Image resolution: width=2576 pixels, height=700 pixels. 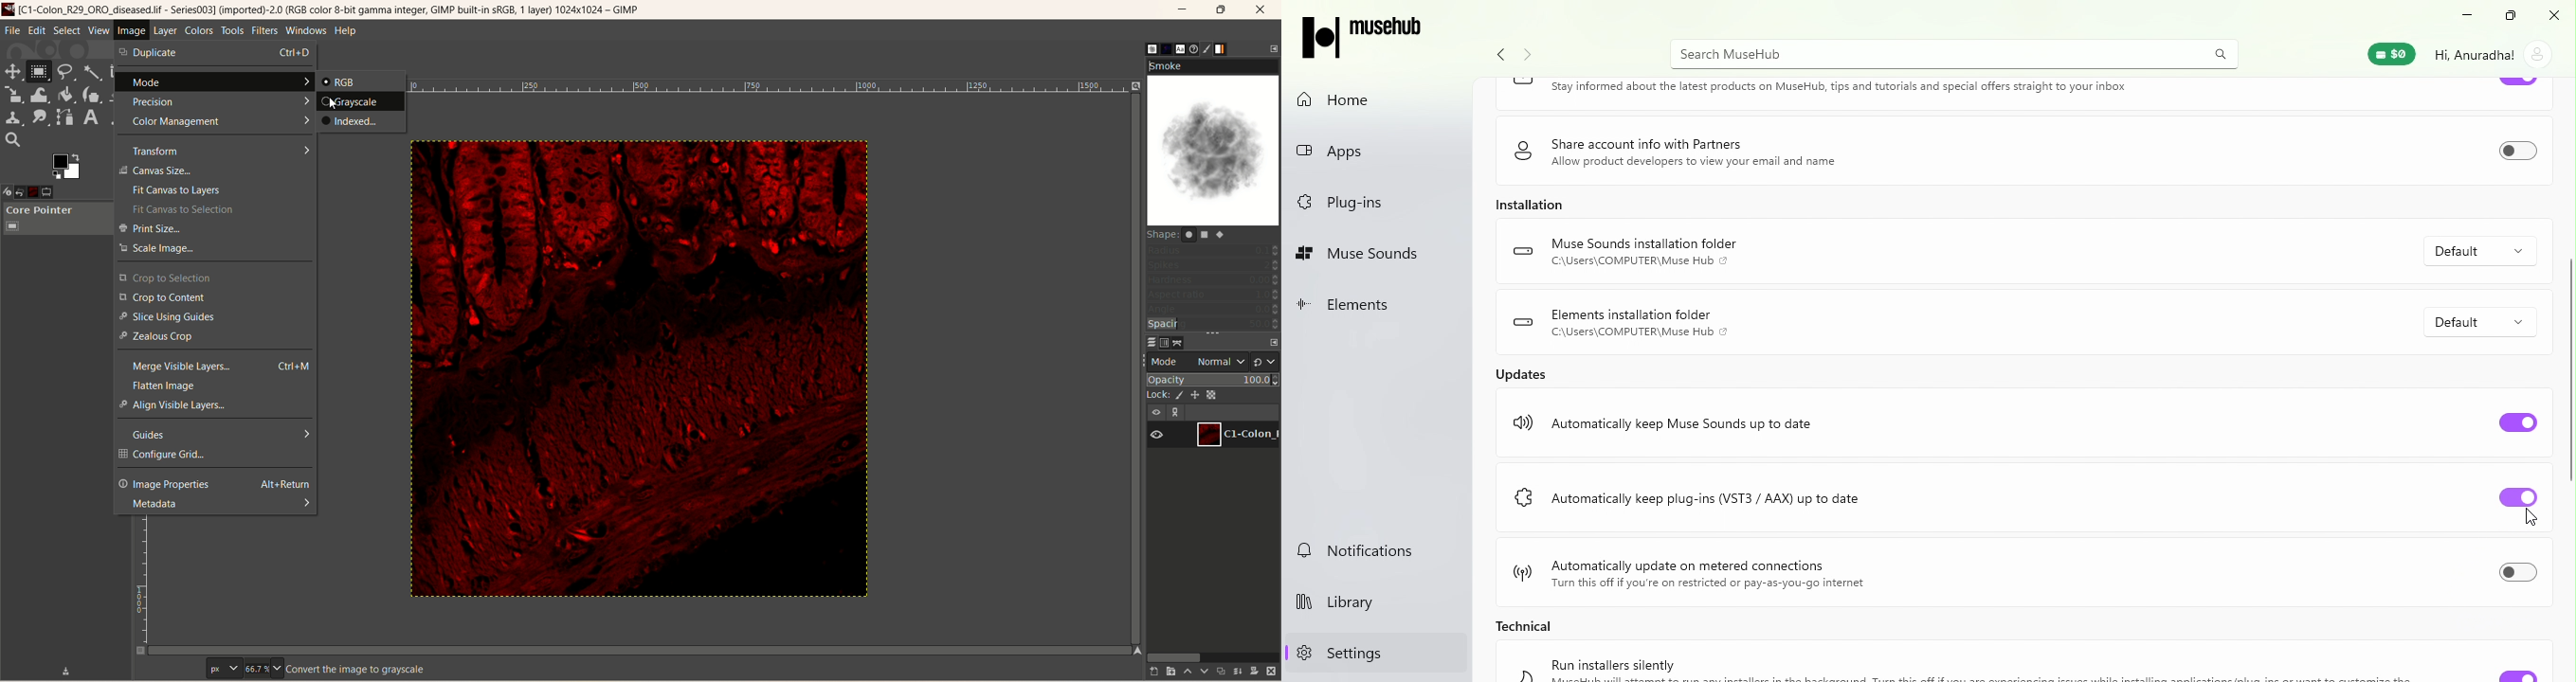 What do you see at coordinates (1651, 253) in the screenshot?
I see `Muse Sounds installation folder C:\Users\COMPUTER\Muse Hub` at bounding box center [1651, 253].